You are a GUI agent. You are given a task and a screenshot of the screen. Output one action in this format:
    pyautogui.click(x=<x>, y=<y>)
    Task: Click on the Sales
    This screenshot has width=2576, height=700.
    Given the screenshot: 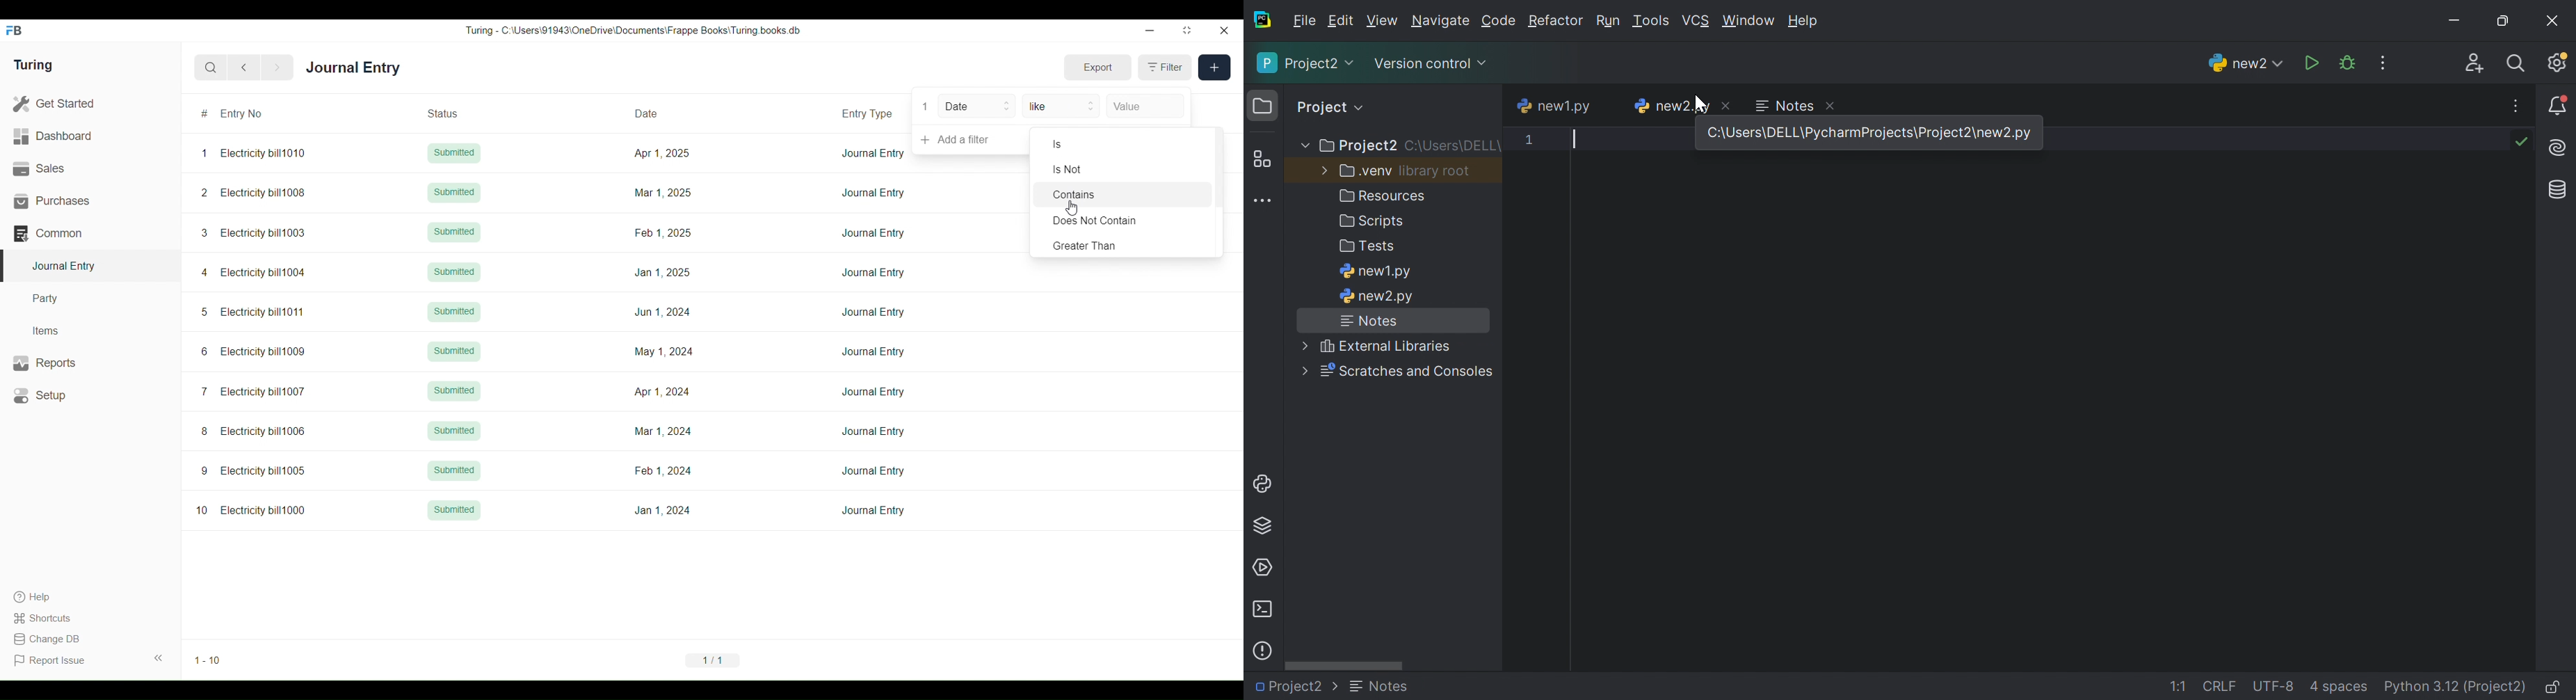 What is the action you would take?
    pyautogui.click(x=90, y=169)
    